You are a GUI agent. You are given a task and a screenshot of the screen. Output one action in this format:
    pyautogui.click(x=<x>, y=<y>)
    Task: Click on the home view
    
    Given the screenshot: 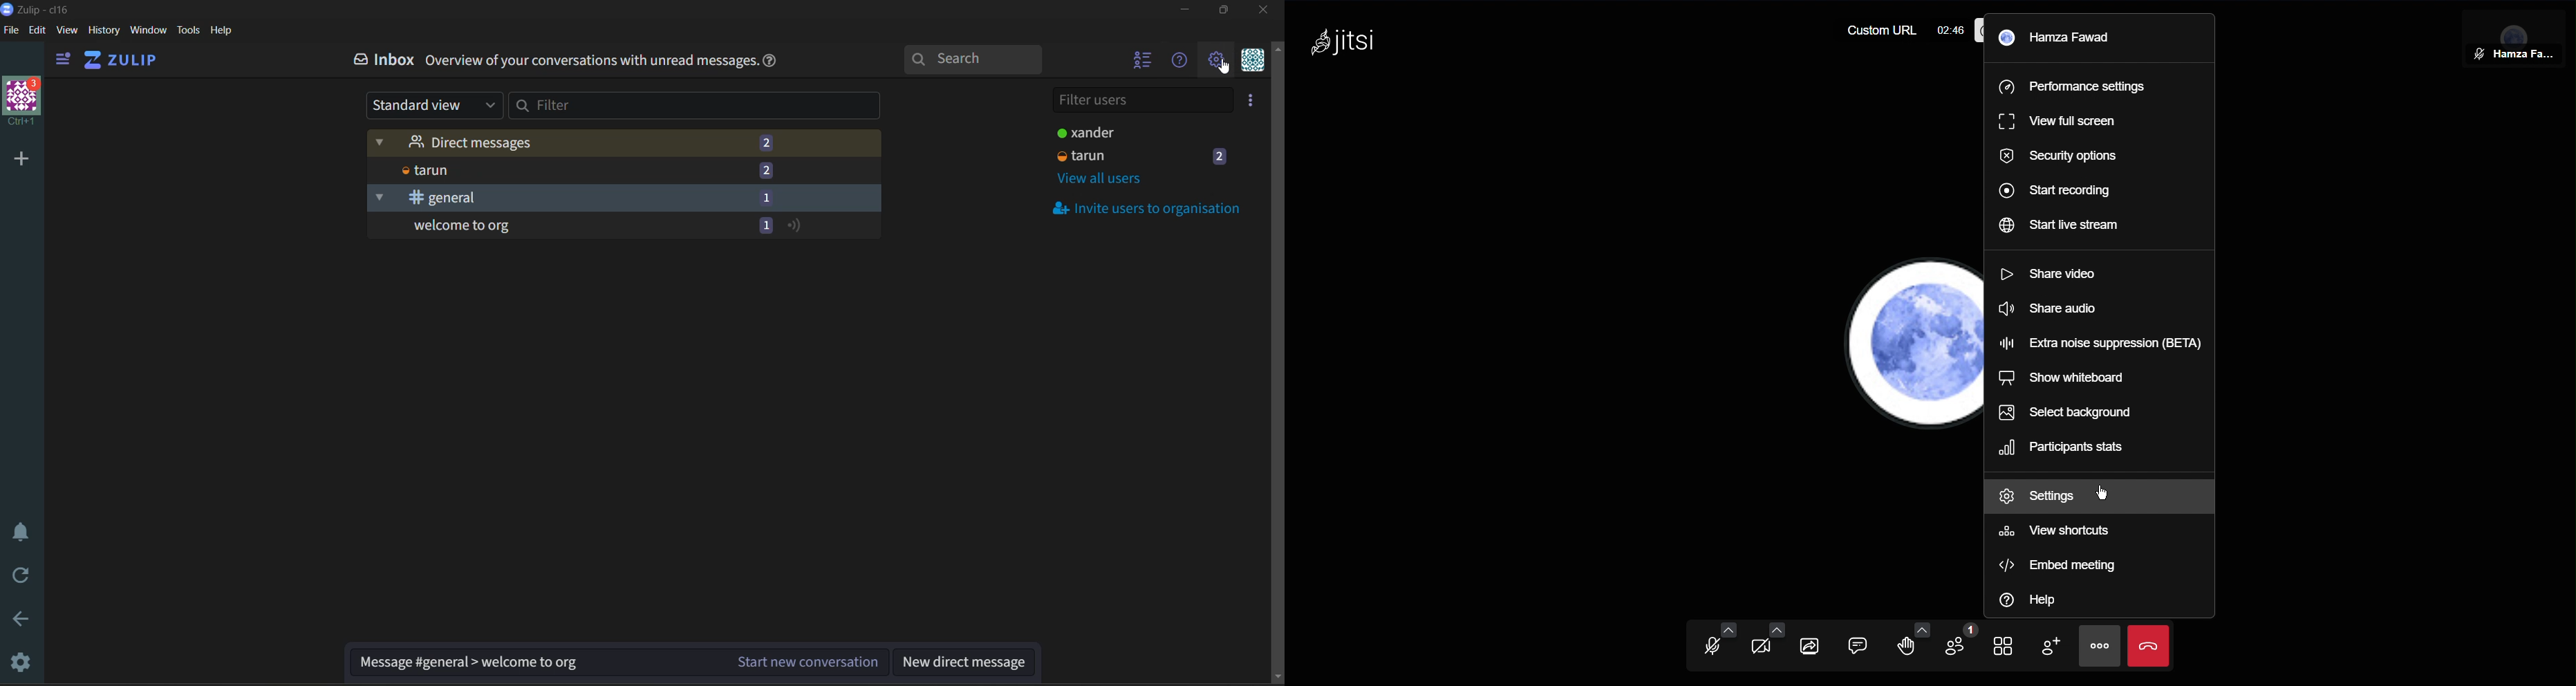 What is the action you would take?
    pyautogui.click(x=121, y=61)
    